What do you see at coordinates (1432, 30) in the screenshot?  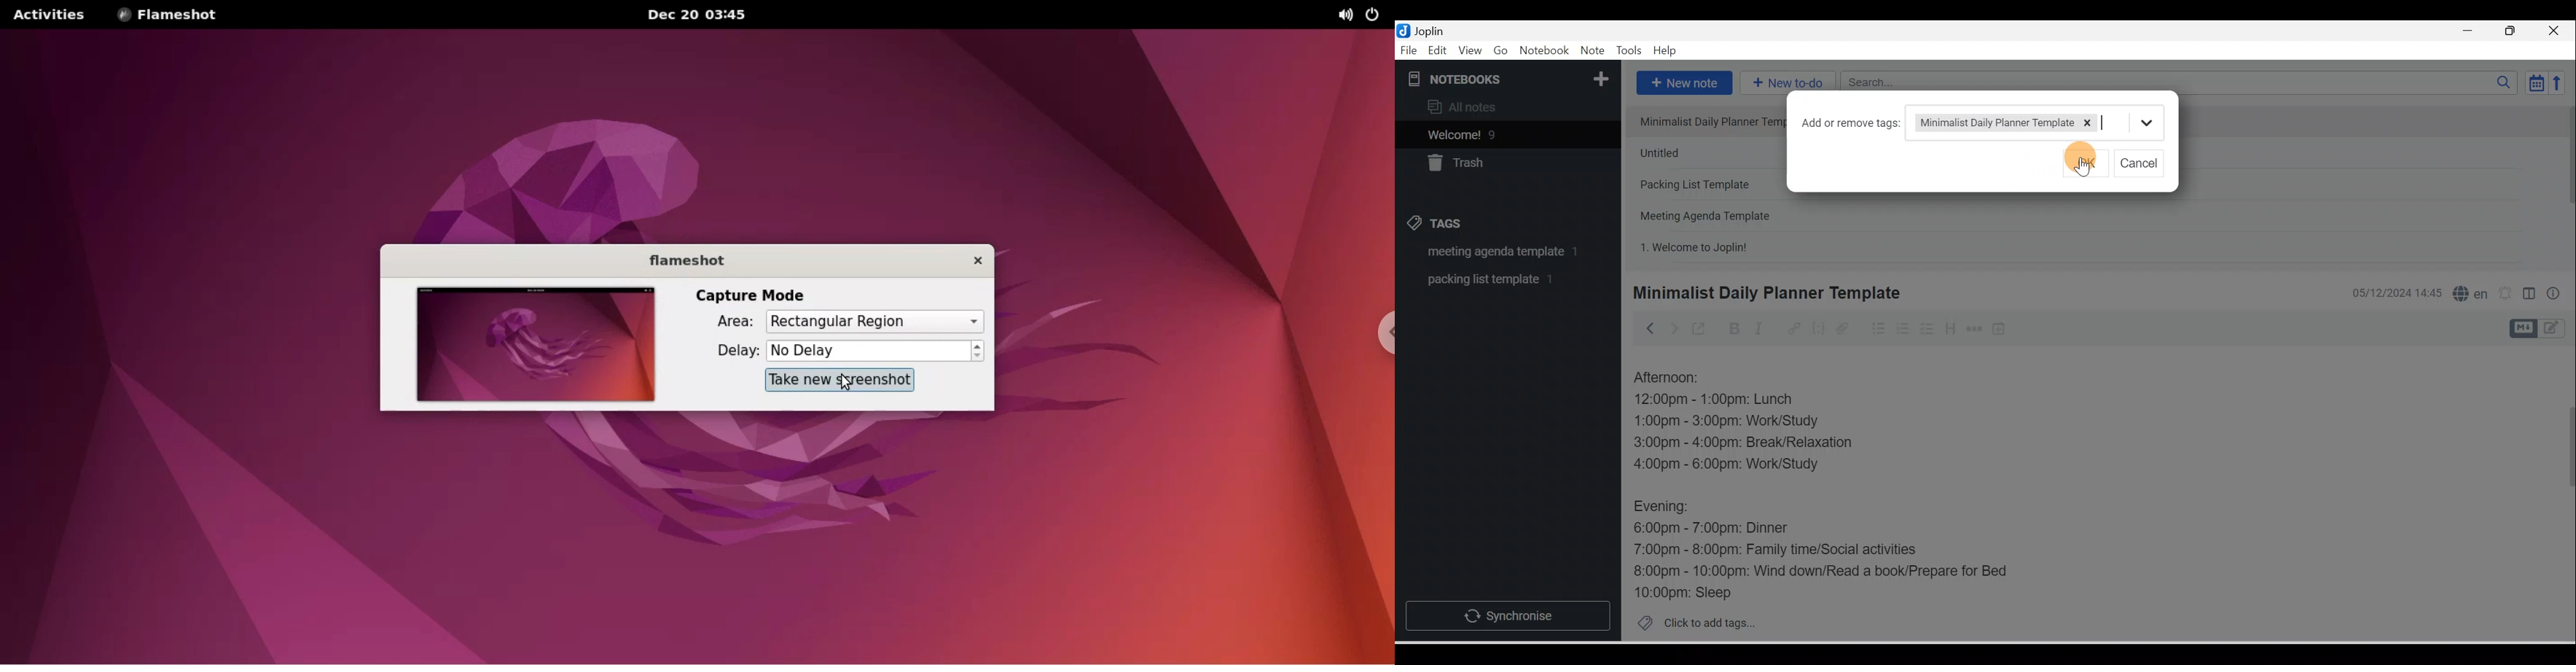 I see `Joplin` at bounding box center [1432, 30].